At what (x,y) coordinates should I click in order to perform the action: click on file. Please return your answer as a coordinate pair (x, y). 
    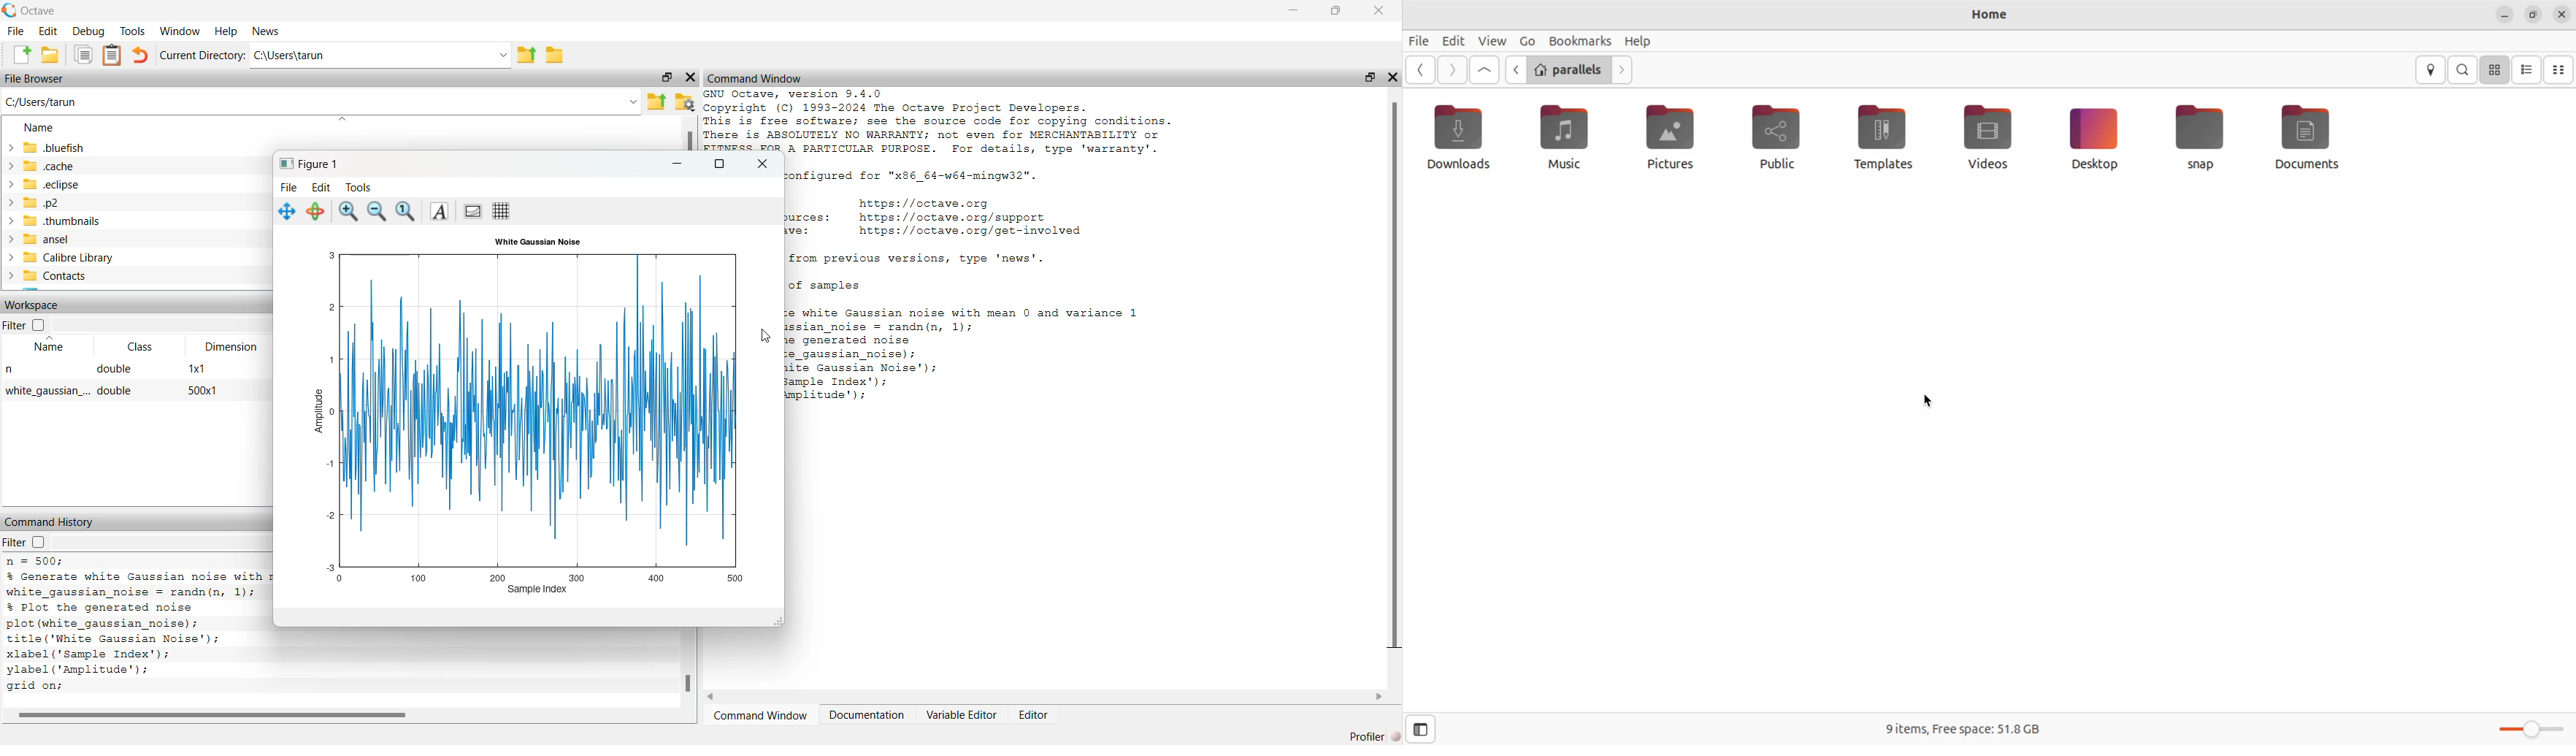
    Looking at the image, I should click on (1419, 40).